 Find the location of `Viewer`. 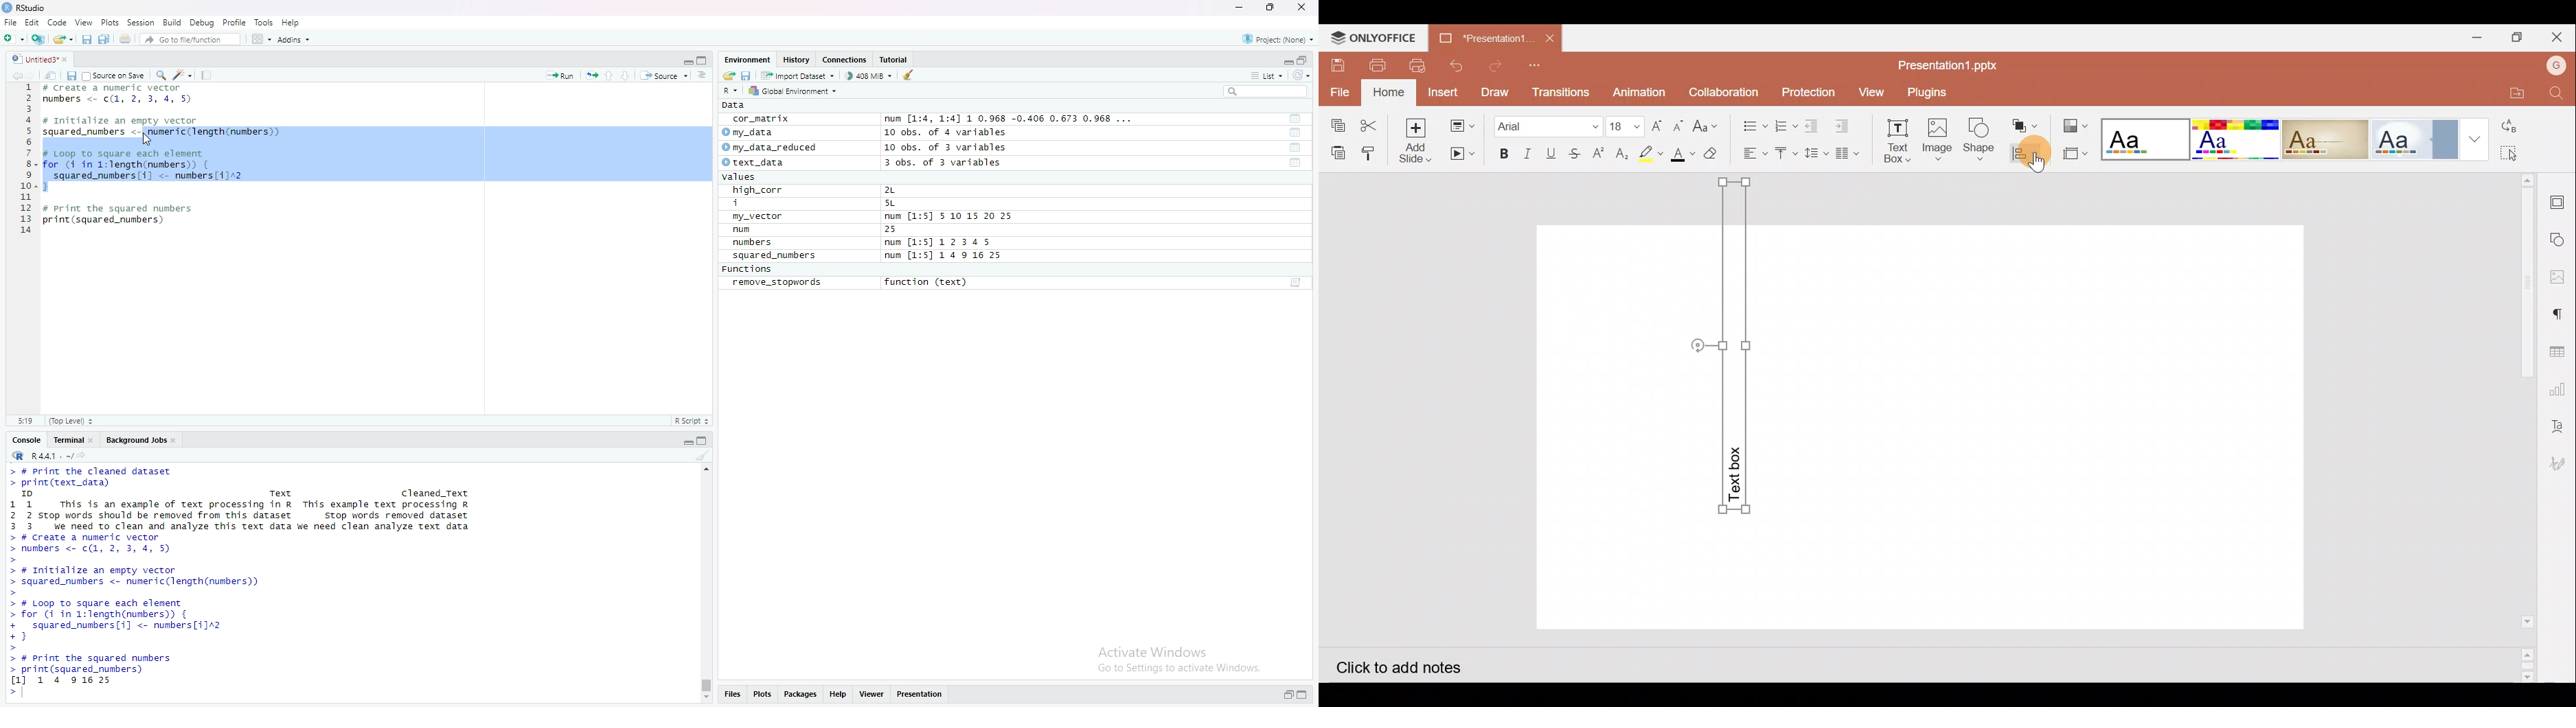

Viewer is located at coordinates (872, 695).